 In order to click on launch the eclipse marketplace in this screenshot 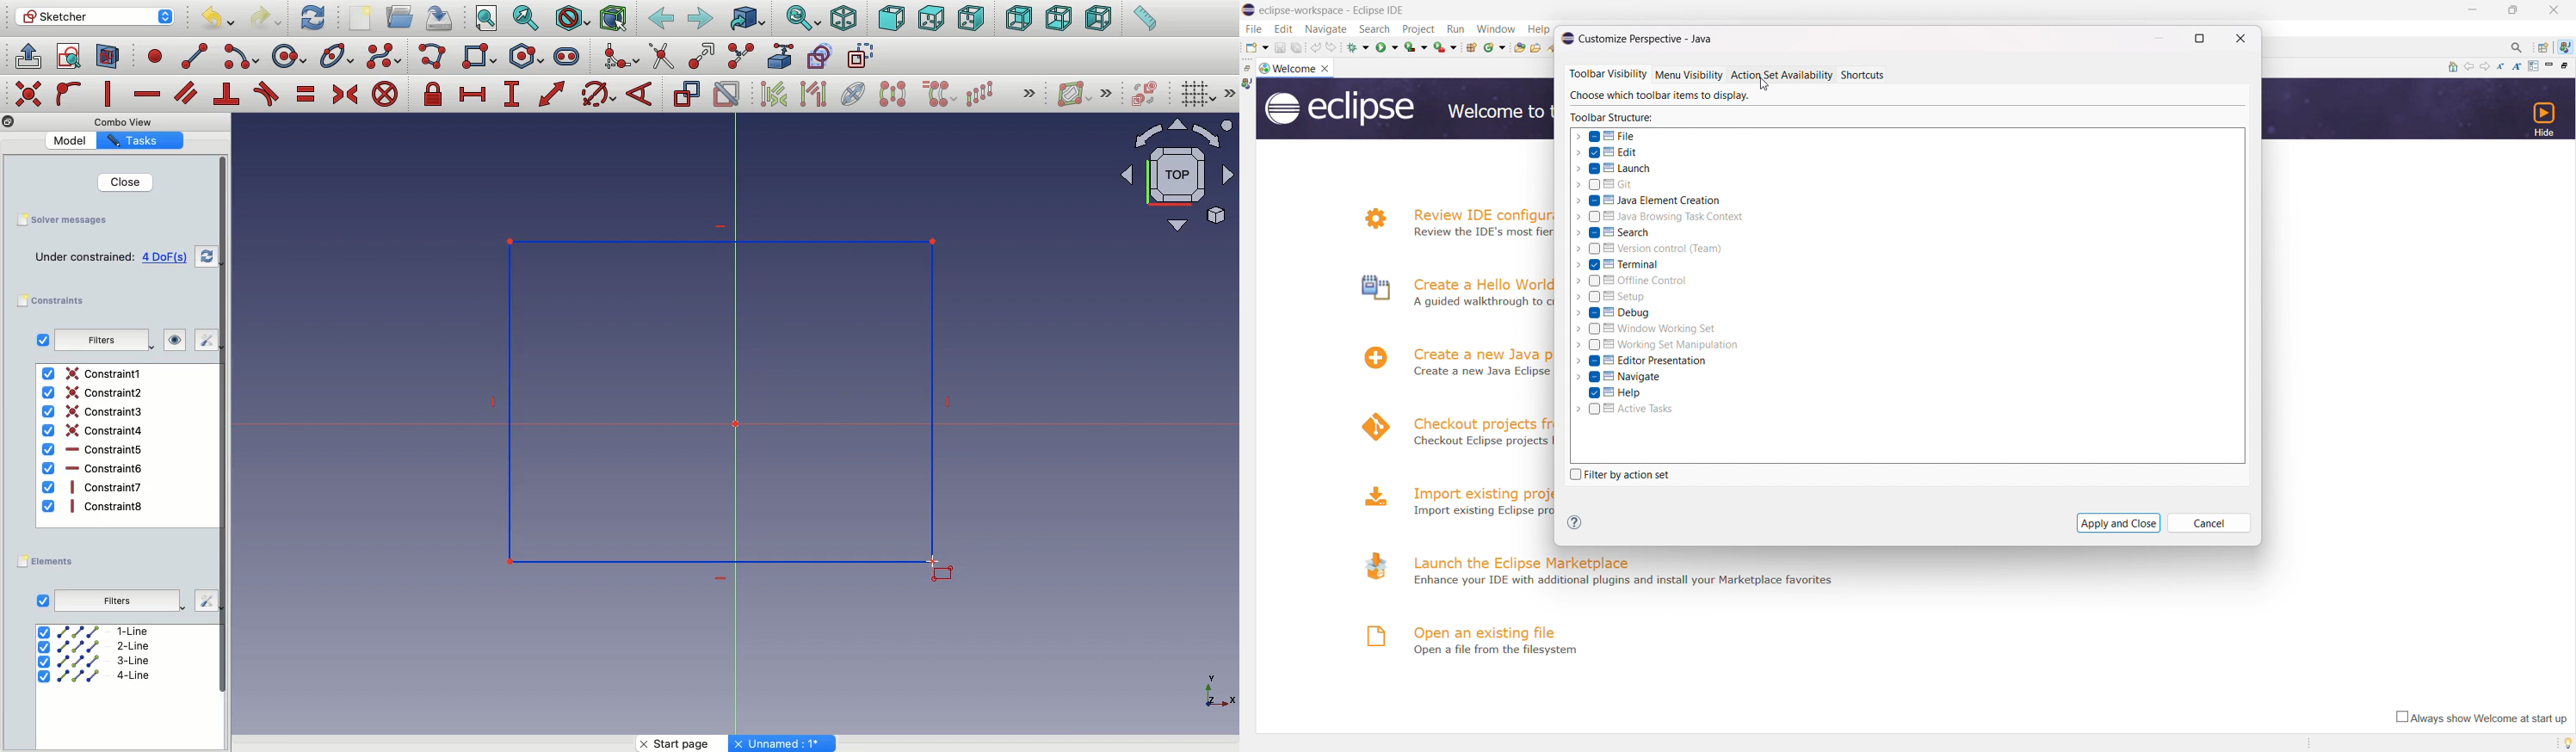, I will do `click(1522, 560)`.